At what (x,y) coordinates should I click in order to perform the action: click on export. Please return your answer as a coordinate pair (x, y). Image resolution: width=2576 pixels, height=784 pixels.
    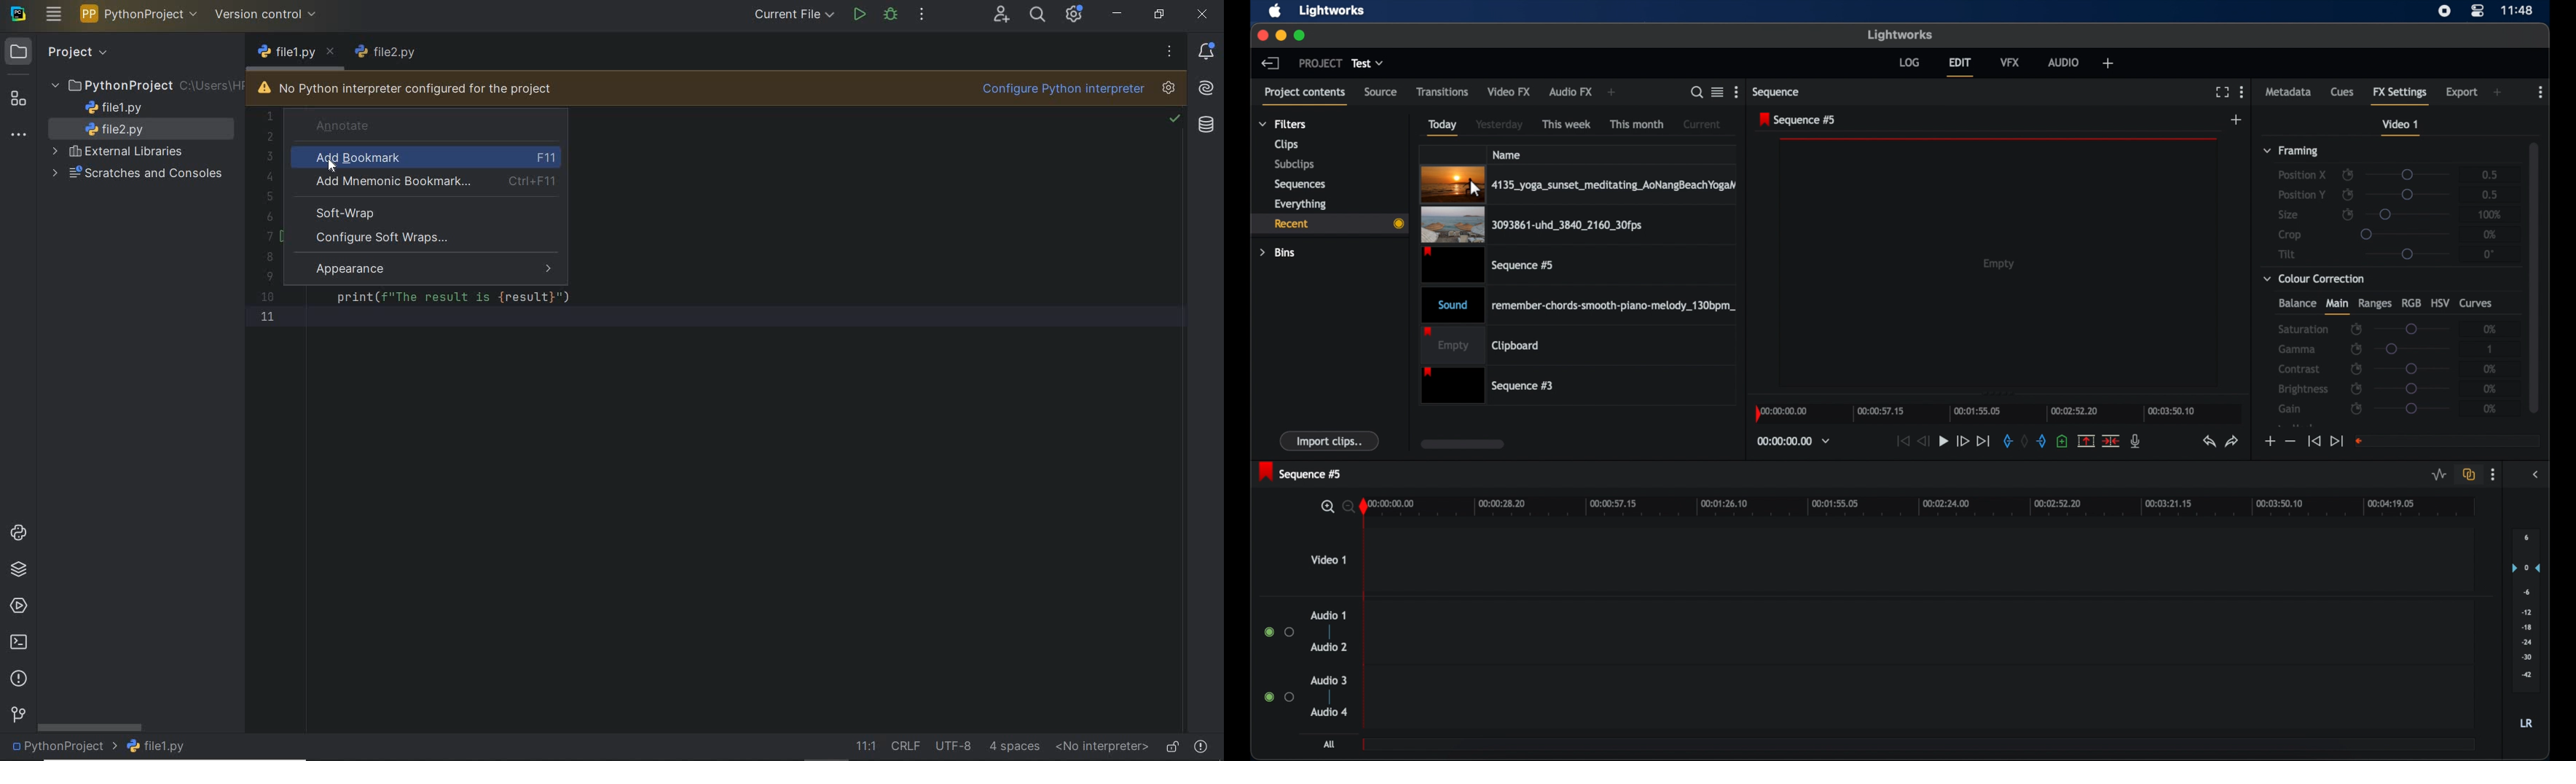
    Looking at the image, I should click on (2462, 92).